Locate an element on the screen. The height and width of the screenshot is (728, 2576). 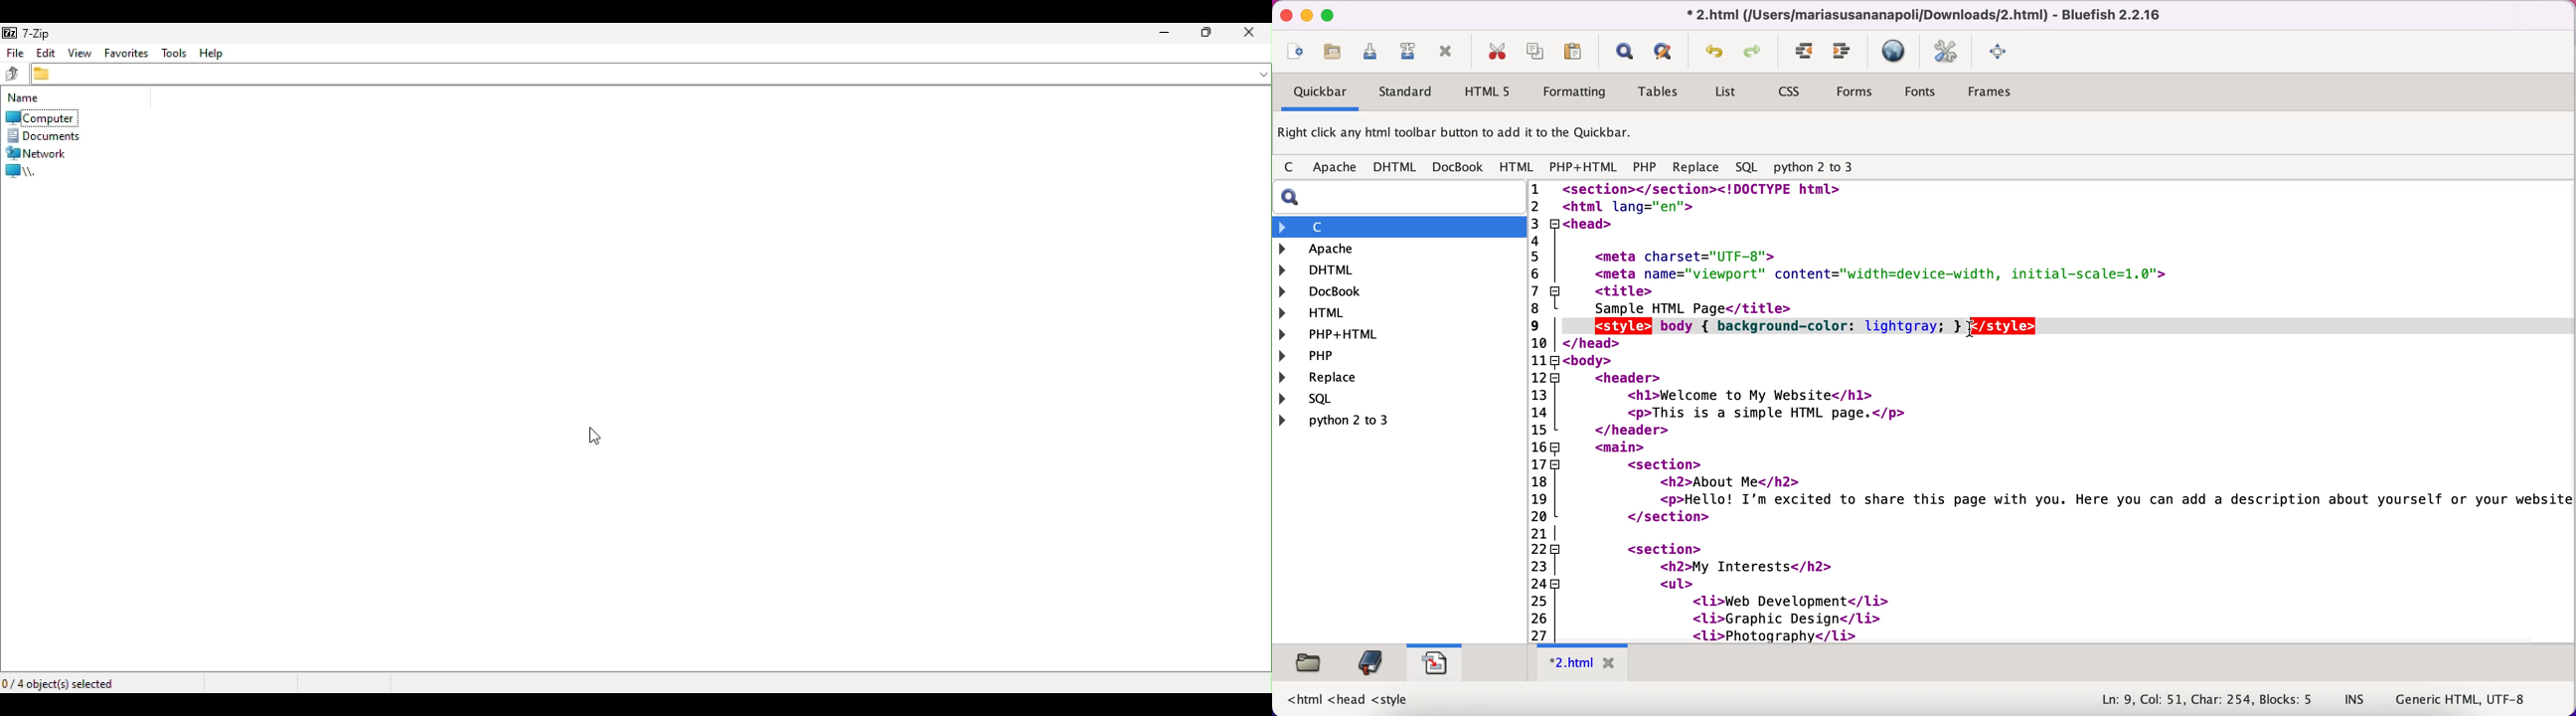
open file  is located at coordinates (1337, 55).